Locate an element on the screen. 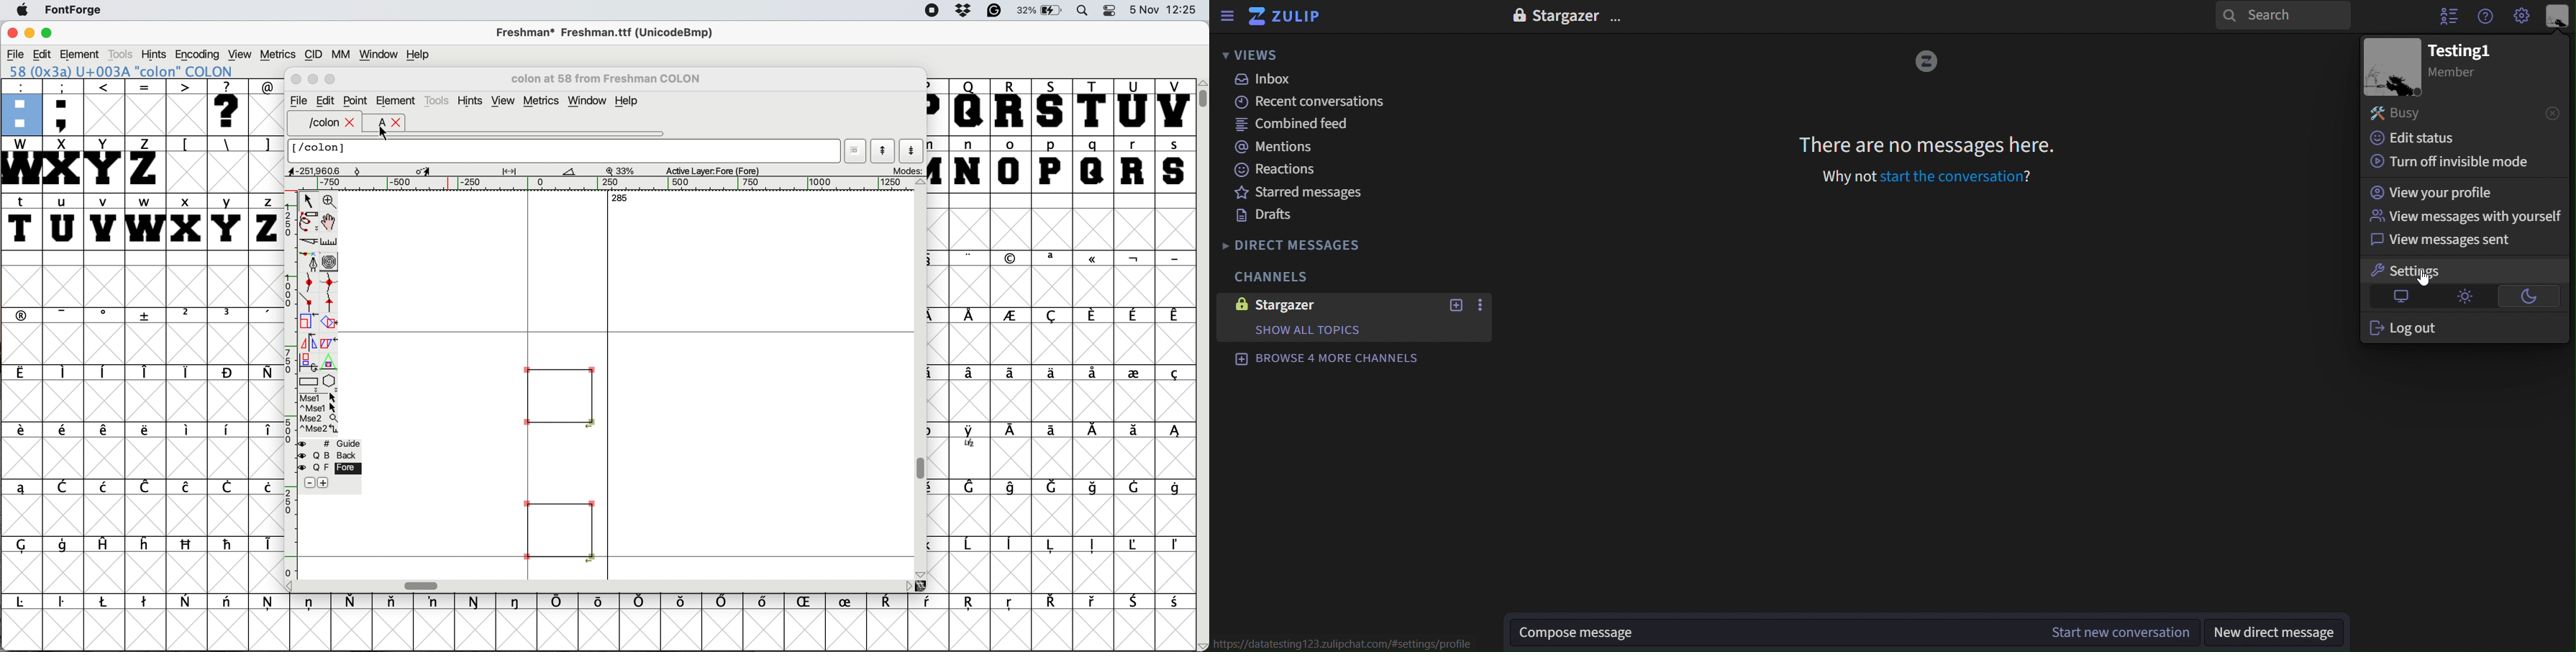  > is located at coordinates (188, 107).